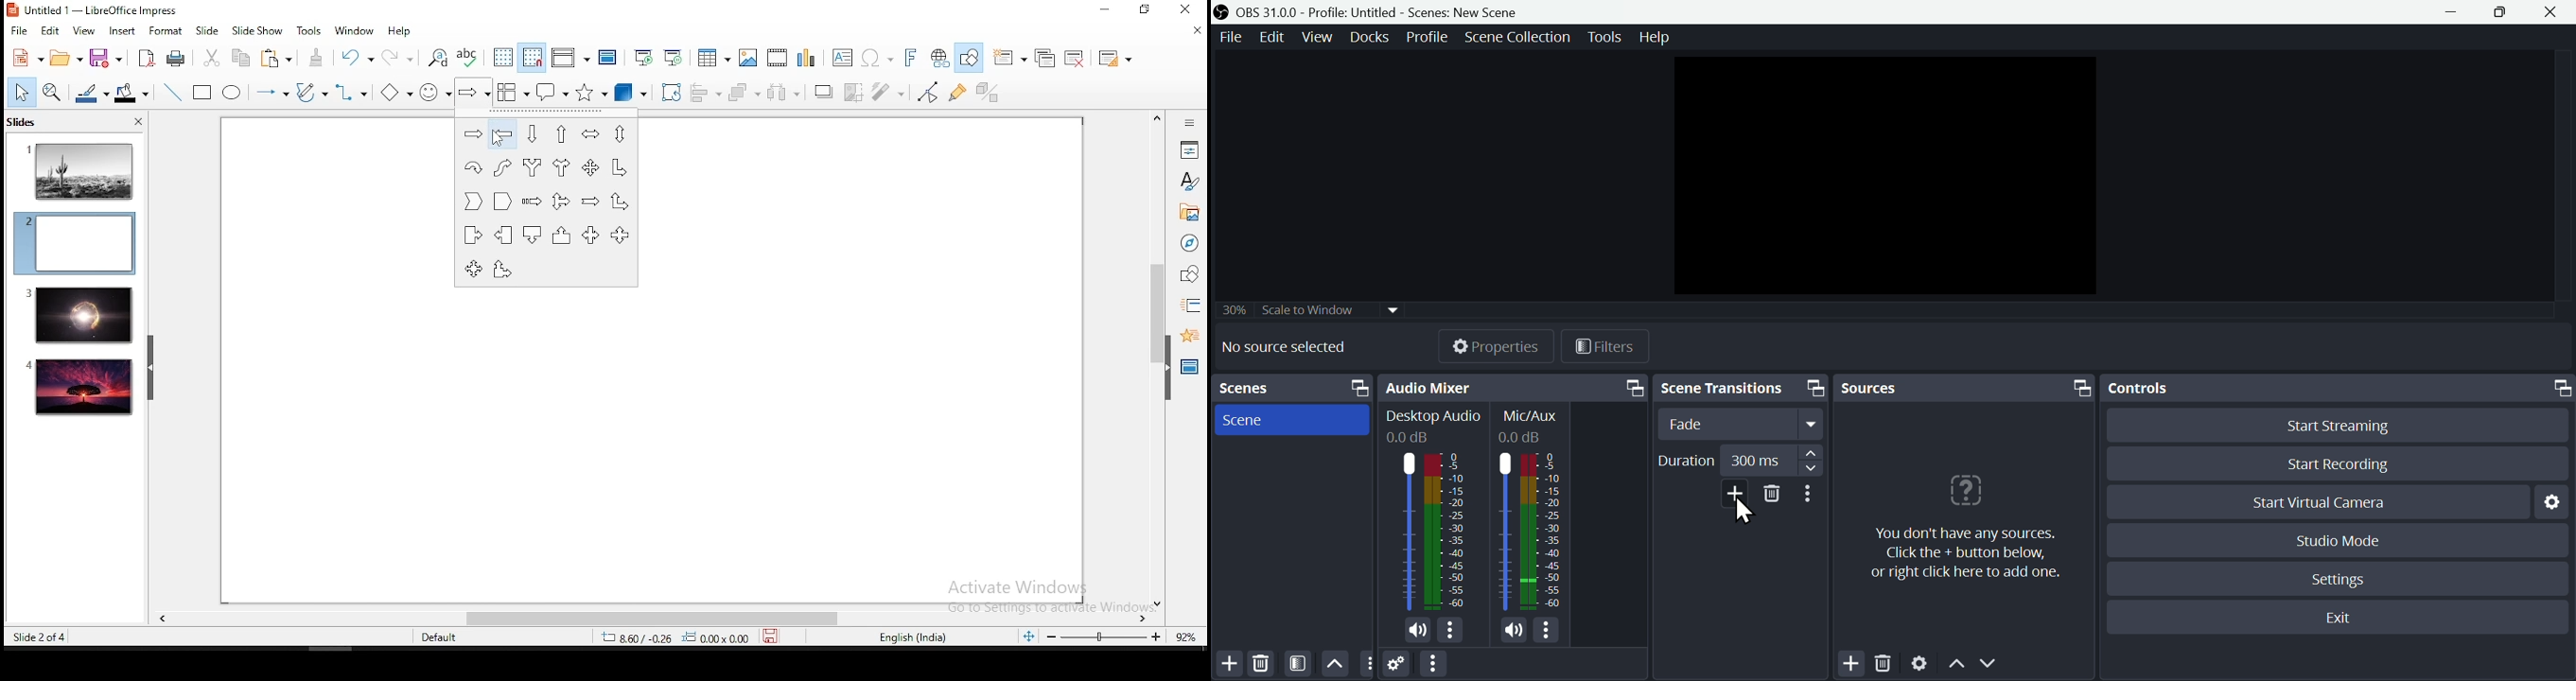 Image resolution: width=2576 pixels, height=700 pixels. What do you see at coordinates (1779, 501) in the screenshot?
I see `Delete` at bounding box center [1779, 501].